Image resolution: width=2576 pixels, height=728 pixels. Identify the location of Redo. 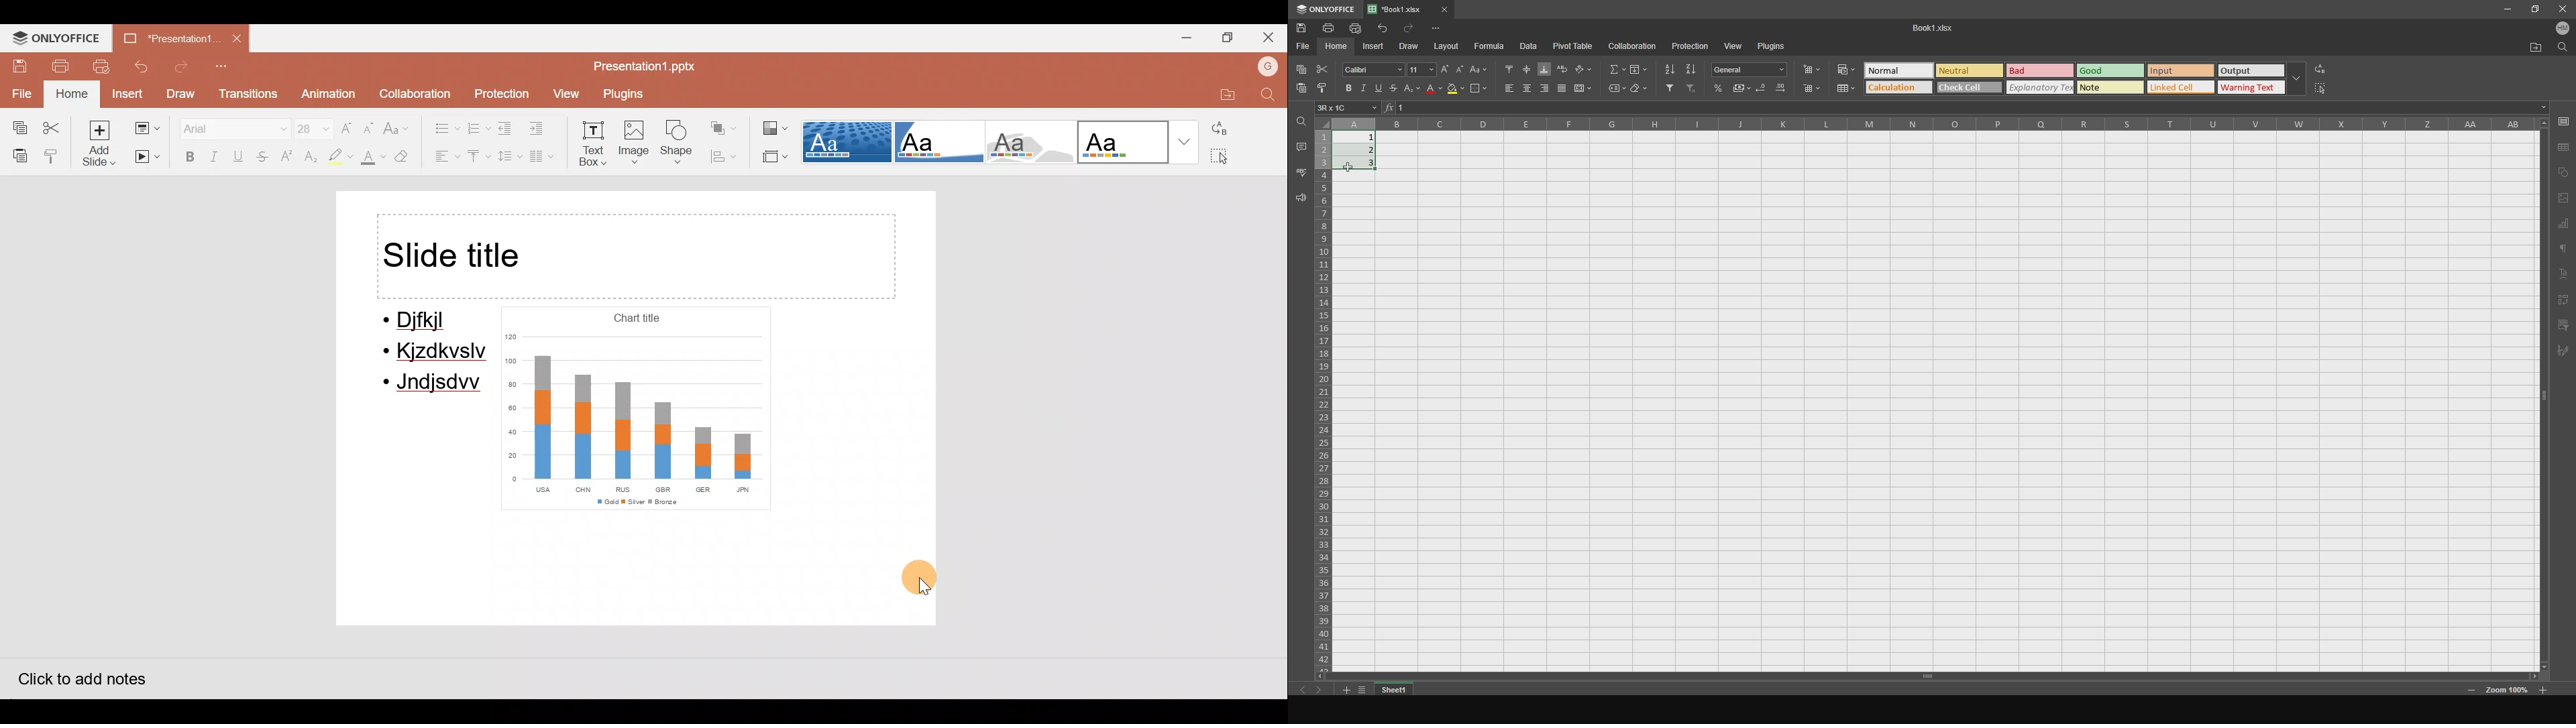
(182, 66).